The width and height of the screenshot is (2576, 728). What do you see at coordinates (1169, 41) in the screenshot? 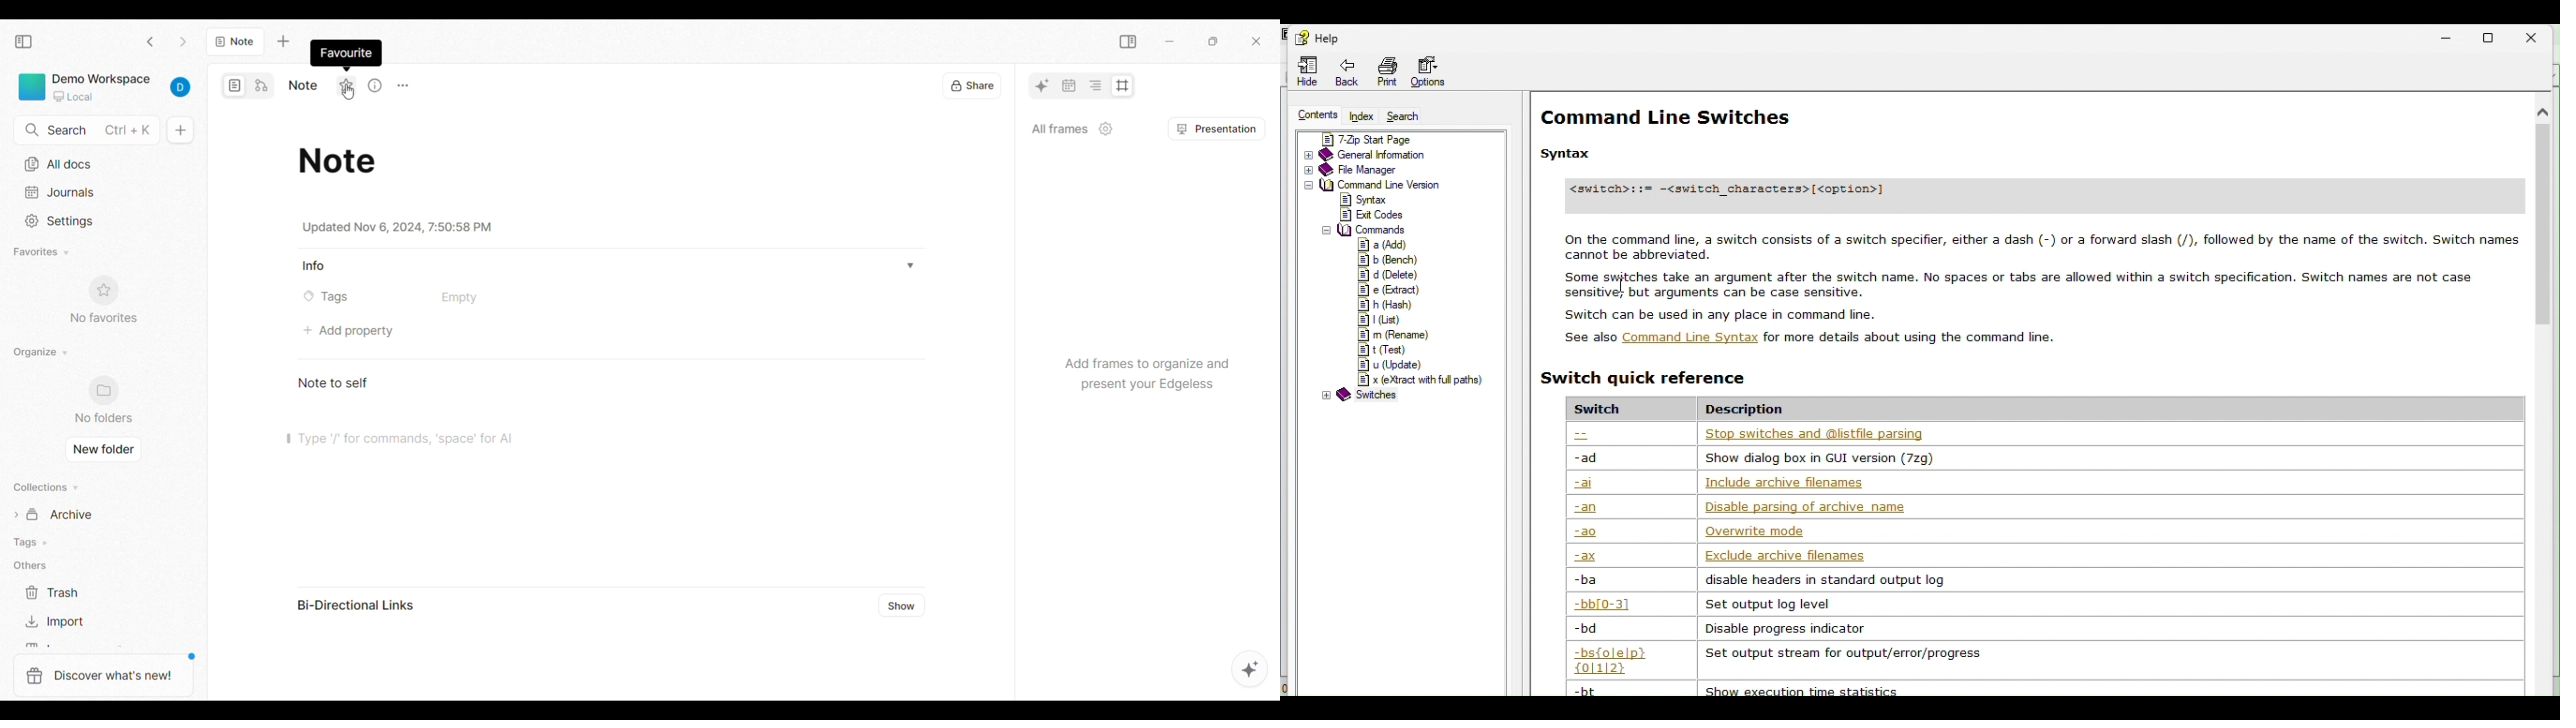
I see `Minimize` at bounding box center [1169, 41].